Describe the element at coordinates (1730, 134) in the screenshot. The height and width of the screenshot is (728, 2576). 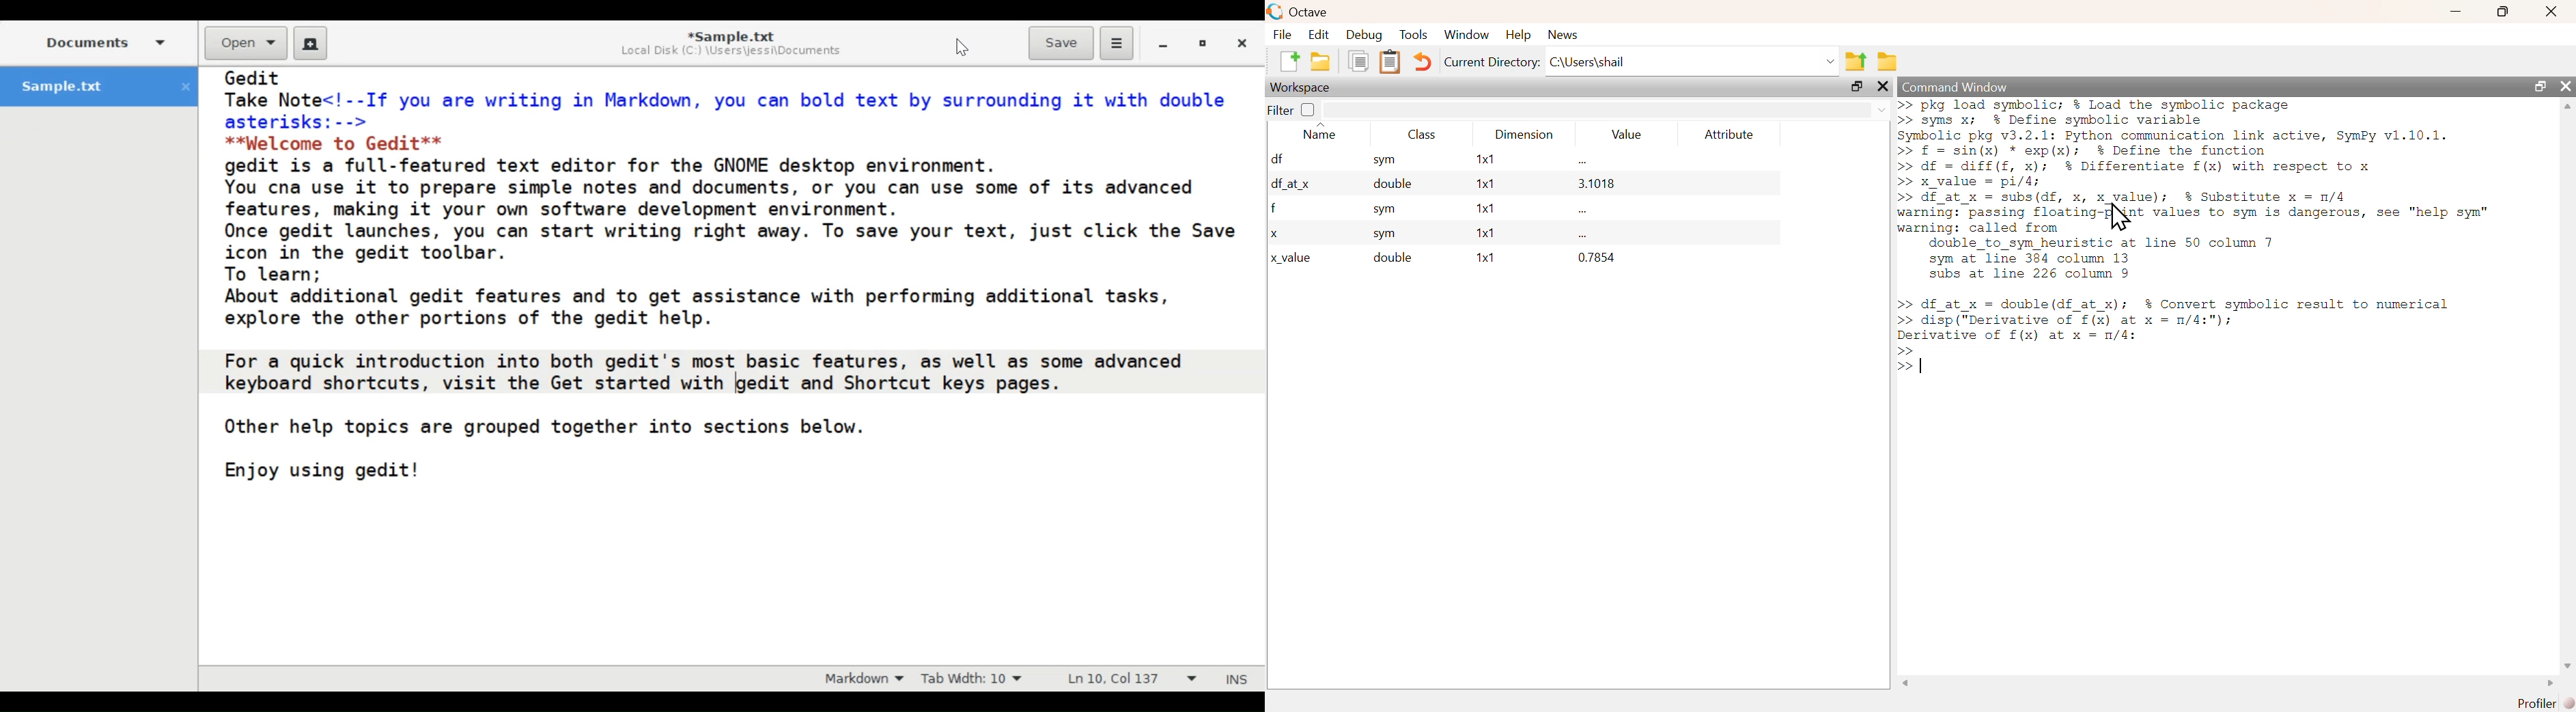
I see `Attribute` at that location.